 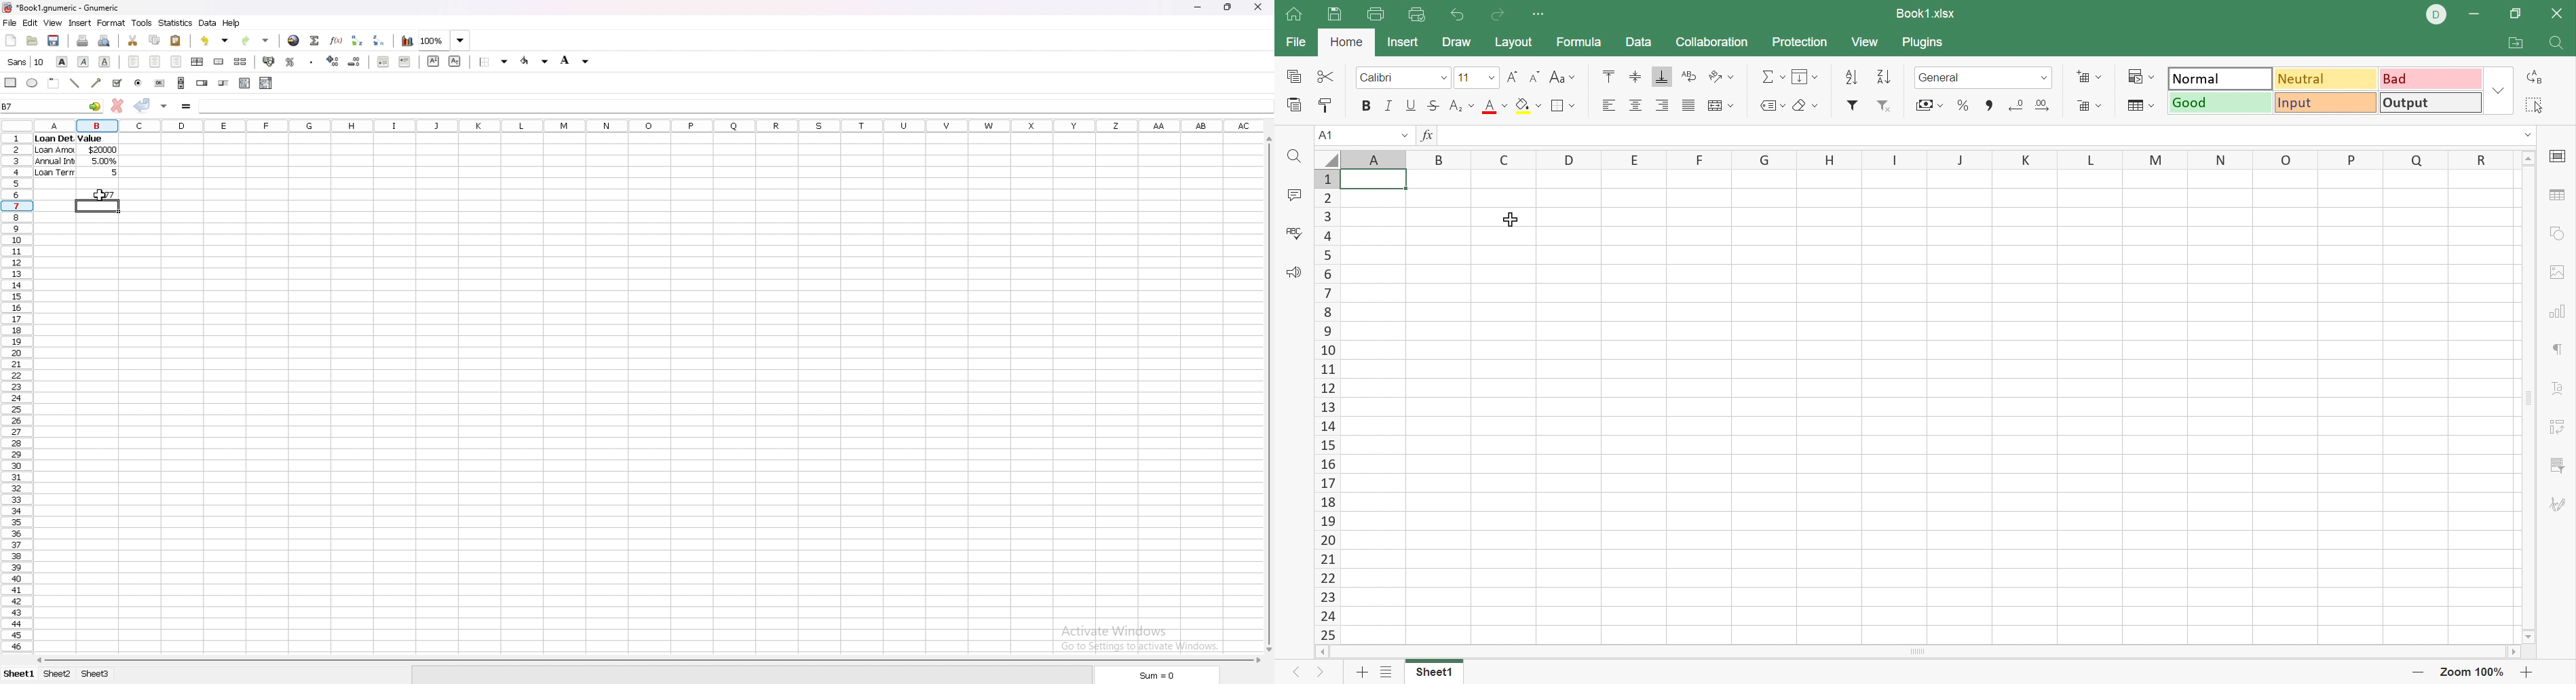 I want to click on close, so click(x=1258, y=7).